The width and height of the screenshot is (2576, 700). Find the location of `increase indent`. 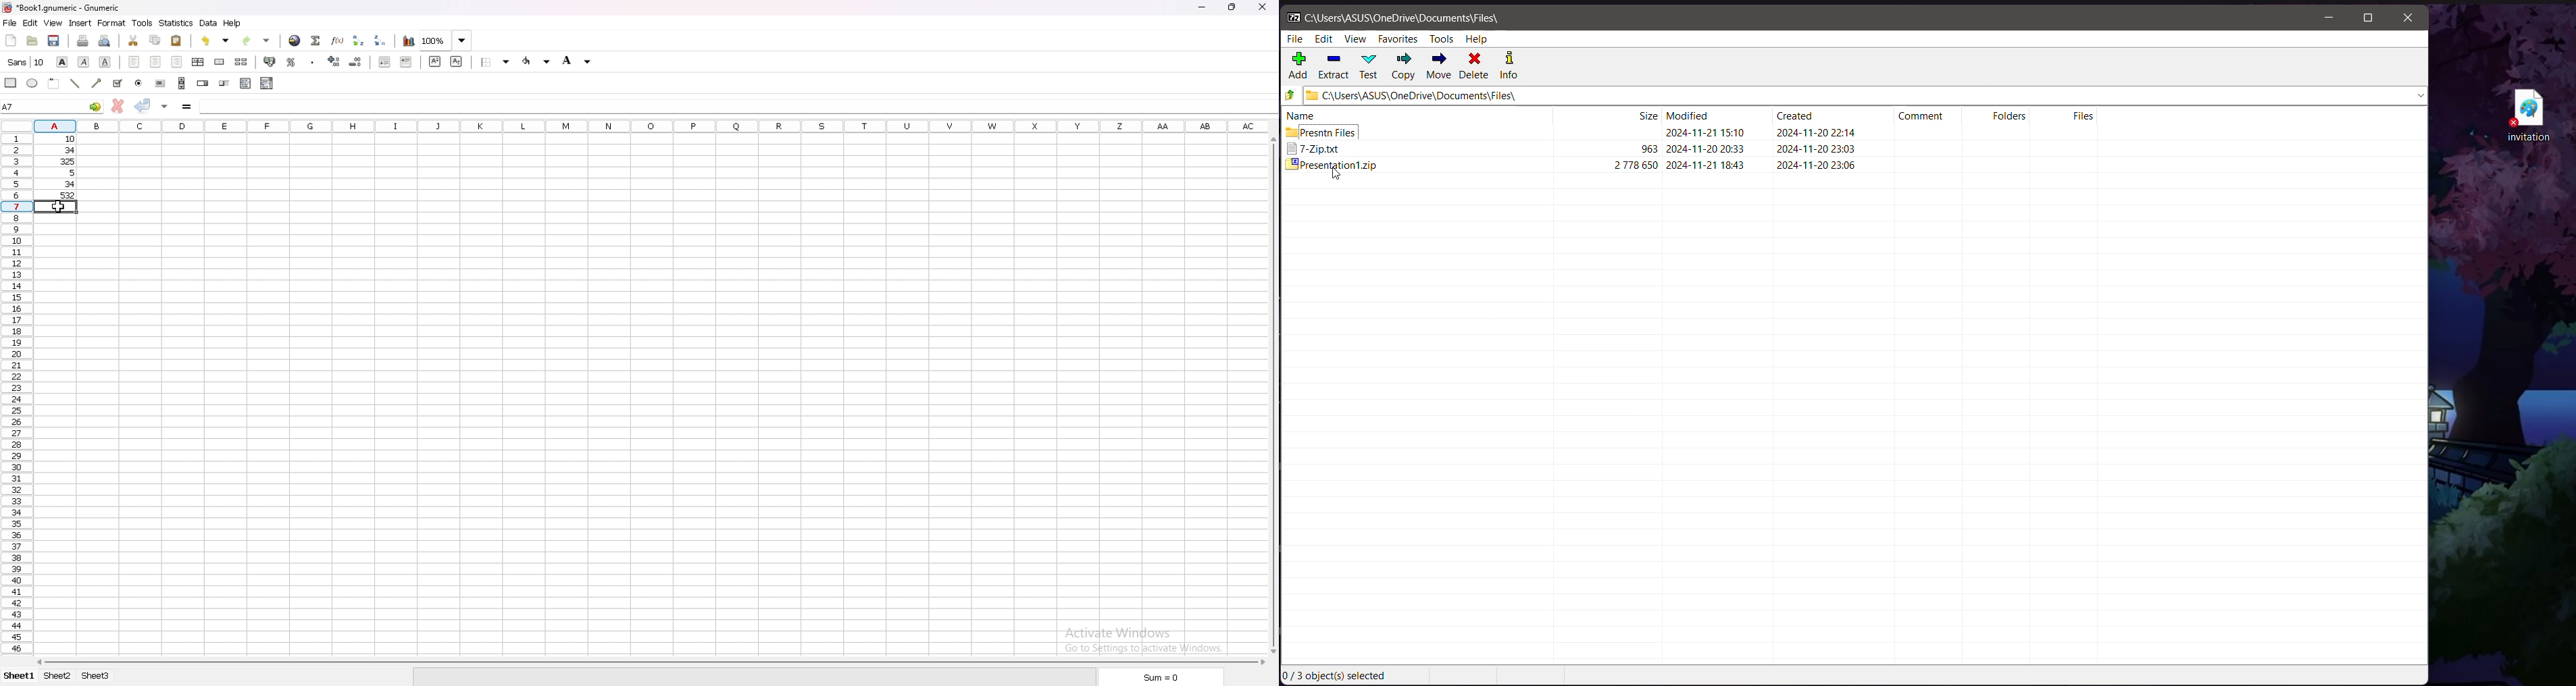

increase indent is located at coordinates (405, 61).